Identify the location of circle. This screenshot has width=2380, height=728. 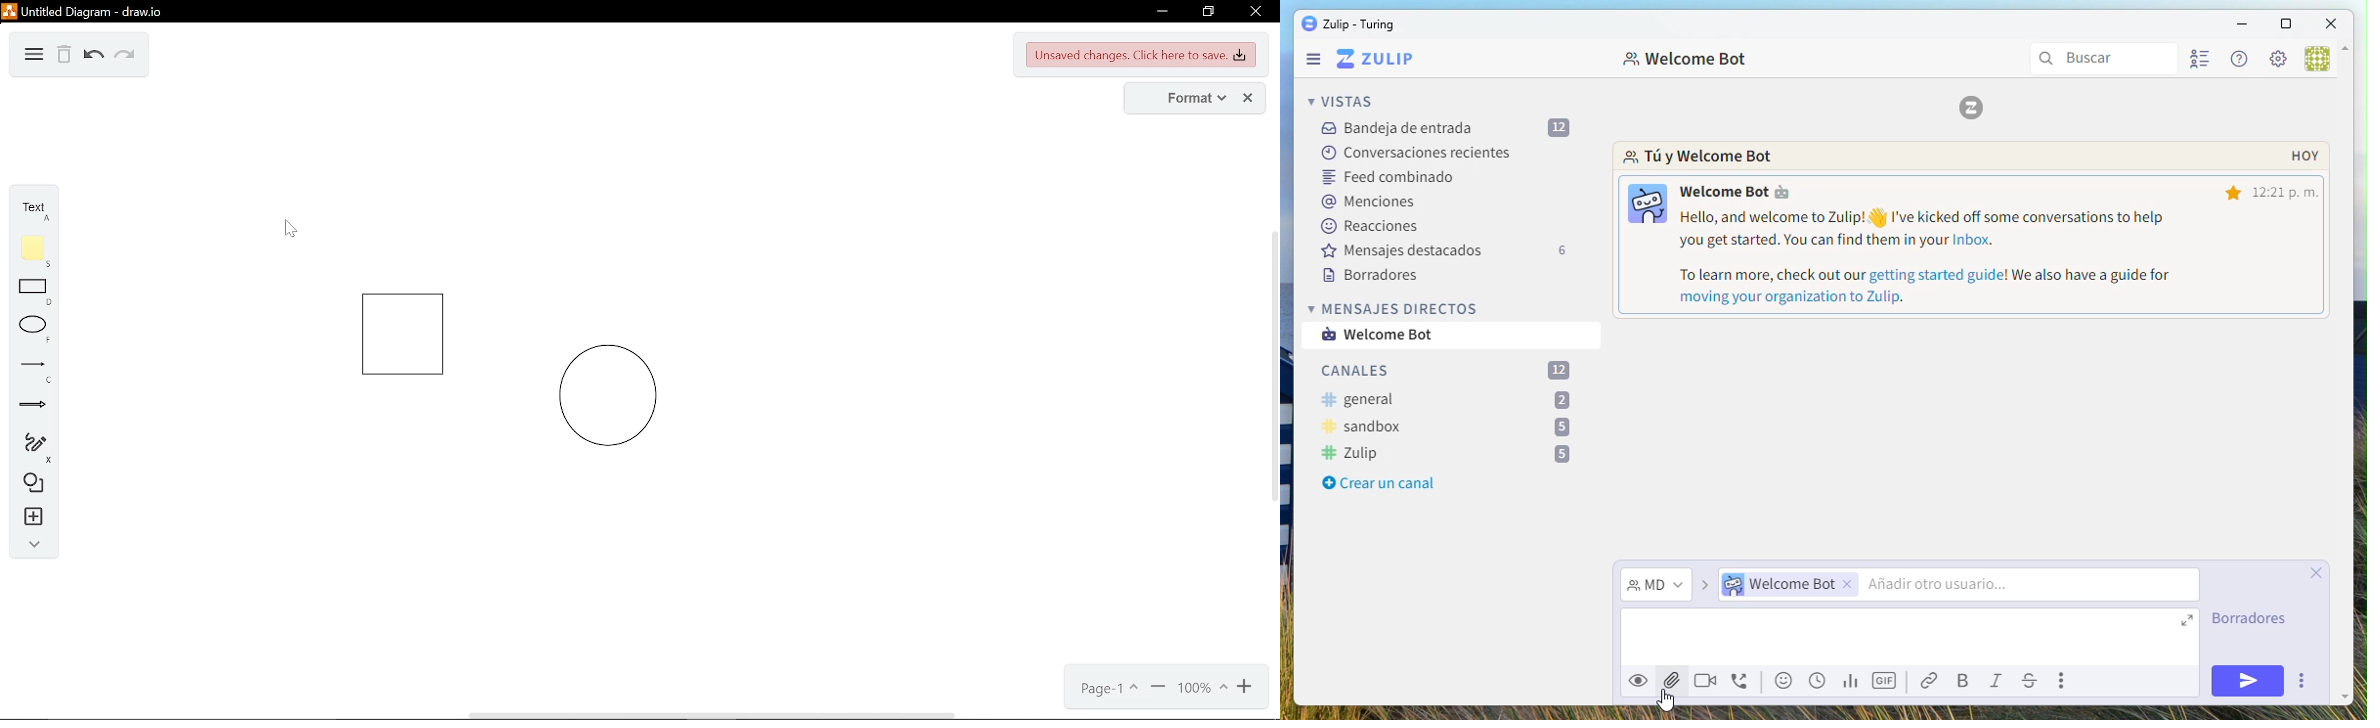
(607, 396).